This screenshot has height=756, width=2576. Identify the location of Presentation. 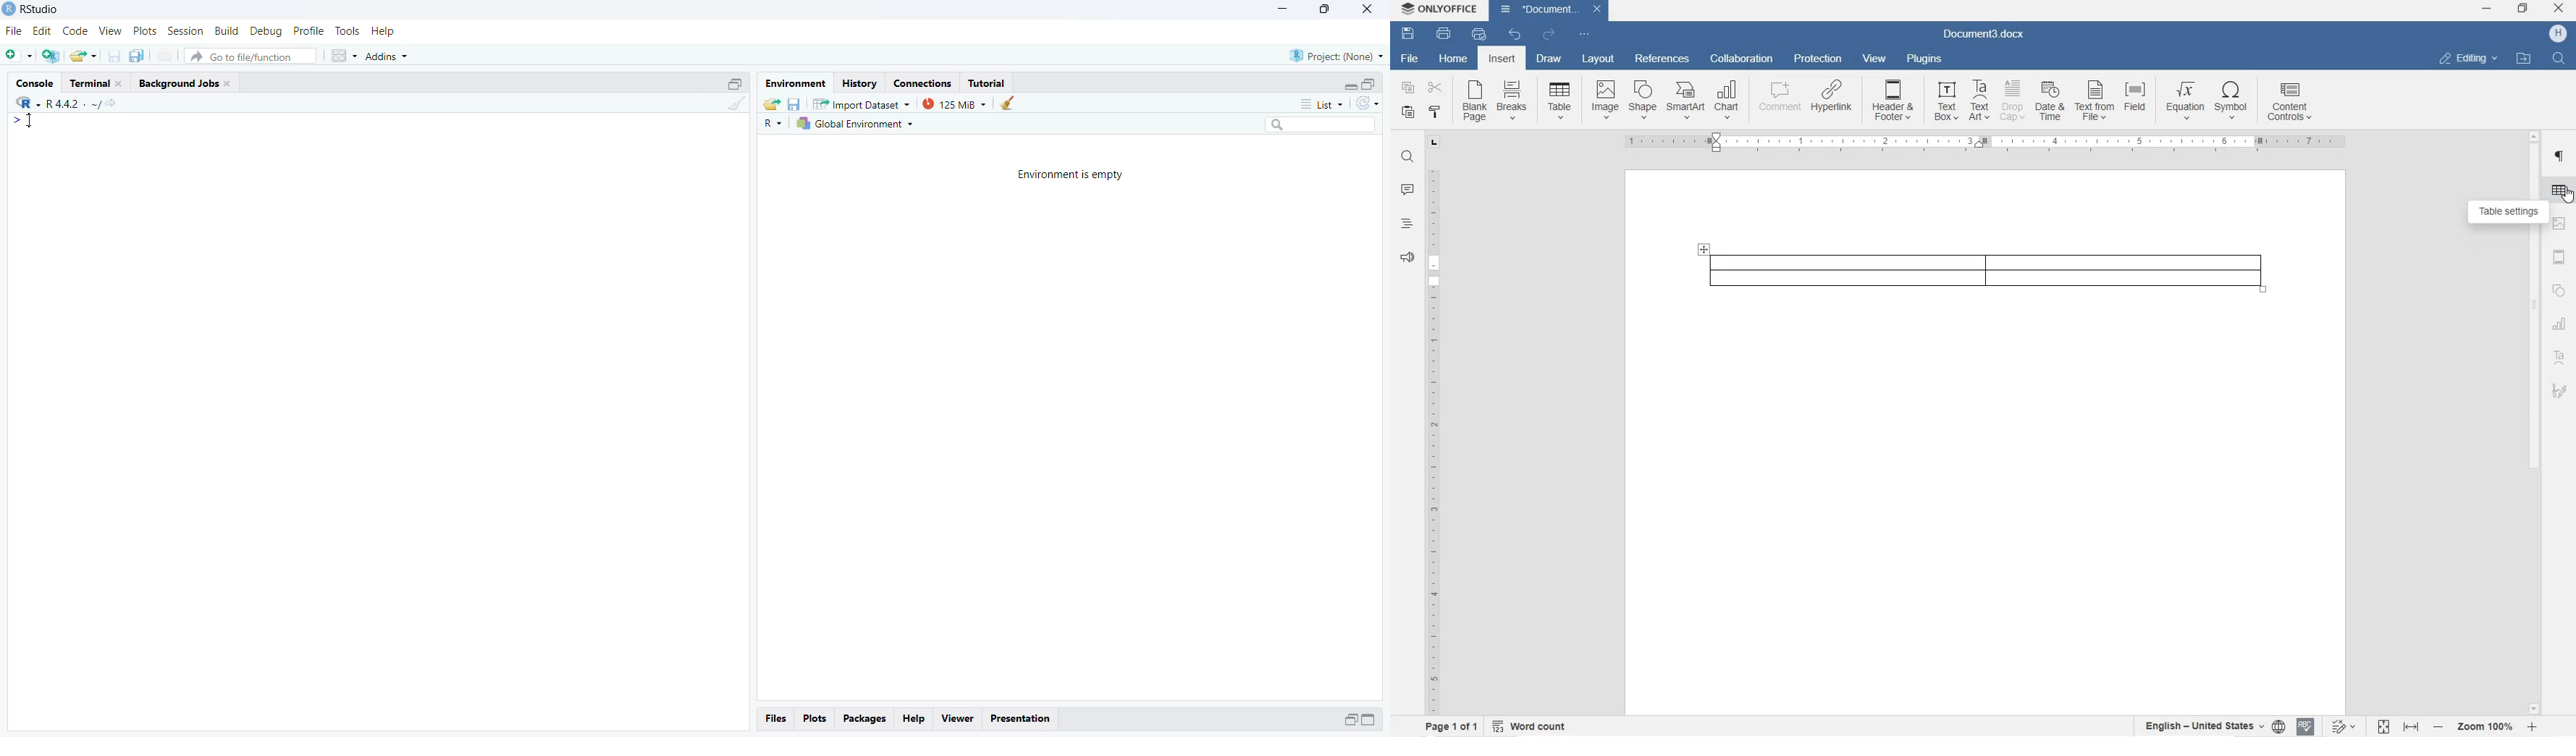
(1019, 719).